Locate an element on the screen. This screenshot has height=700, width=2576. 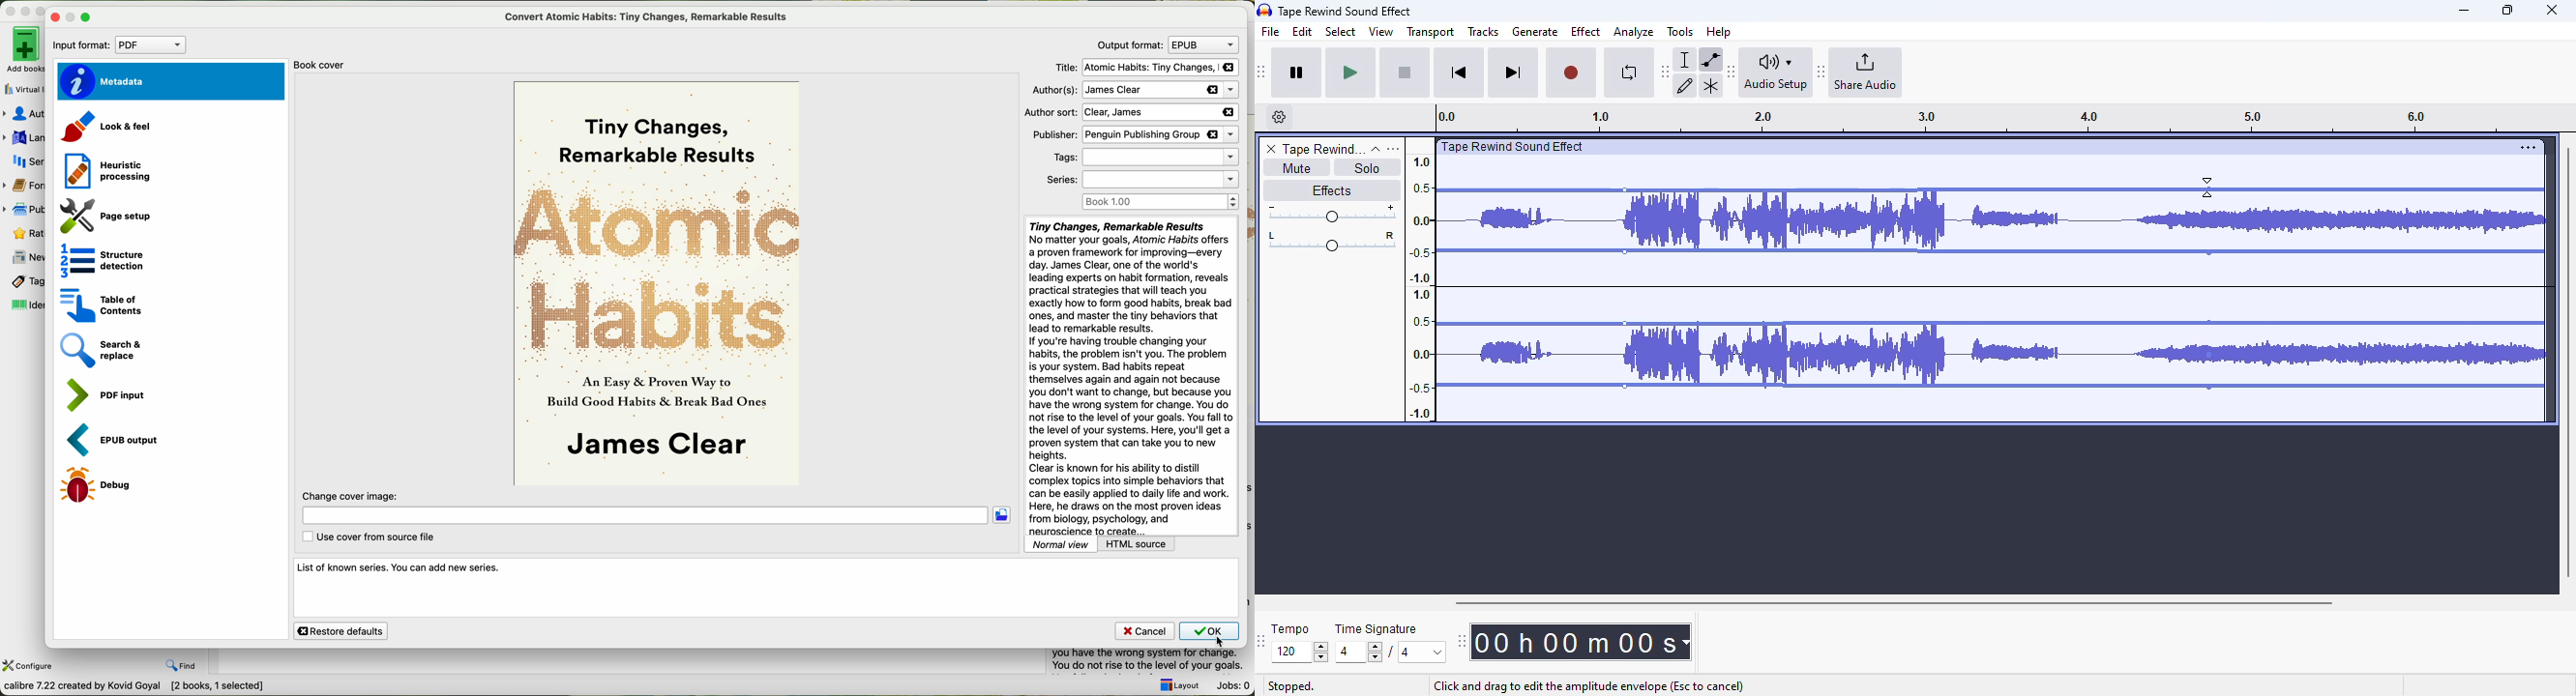
formats is located at coordinates (24, 185).